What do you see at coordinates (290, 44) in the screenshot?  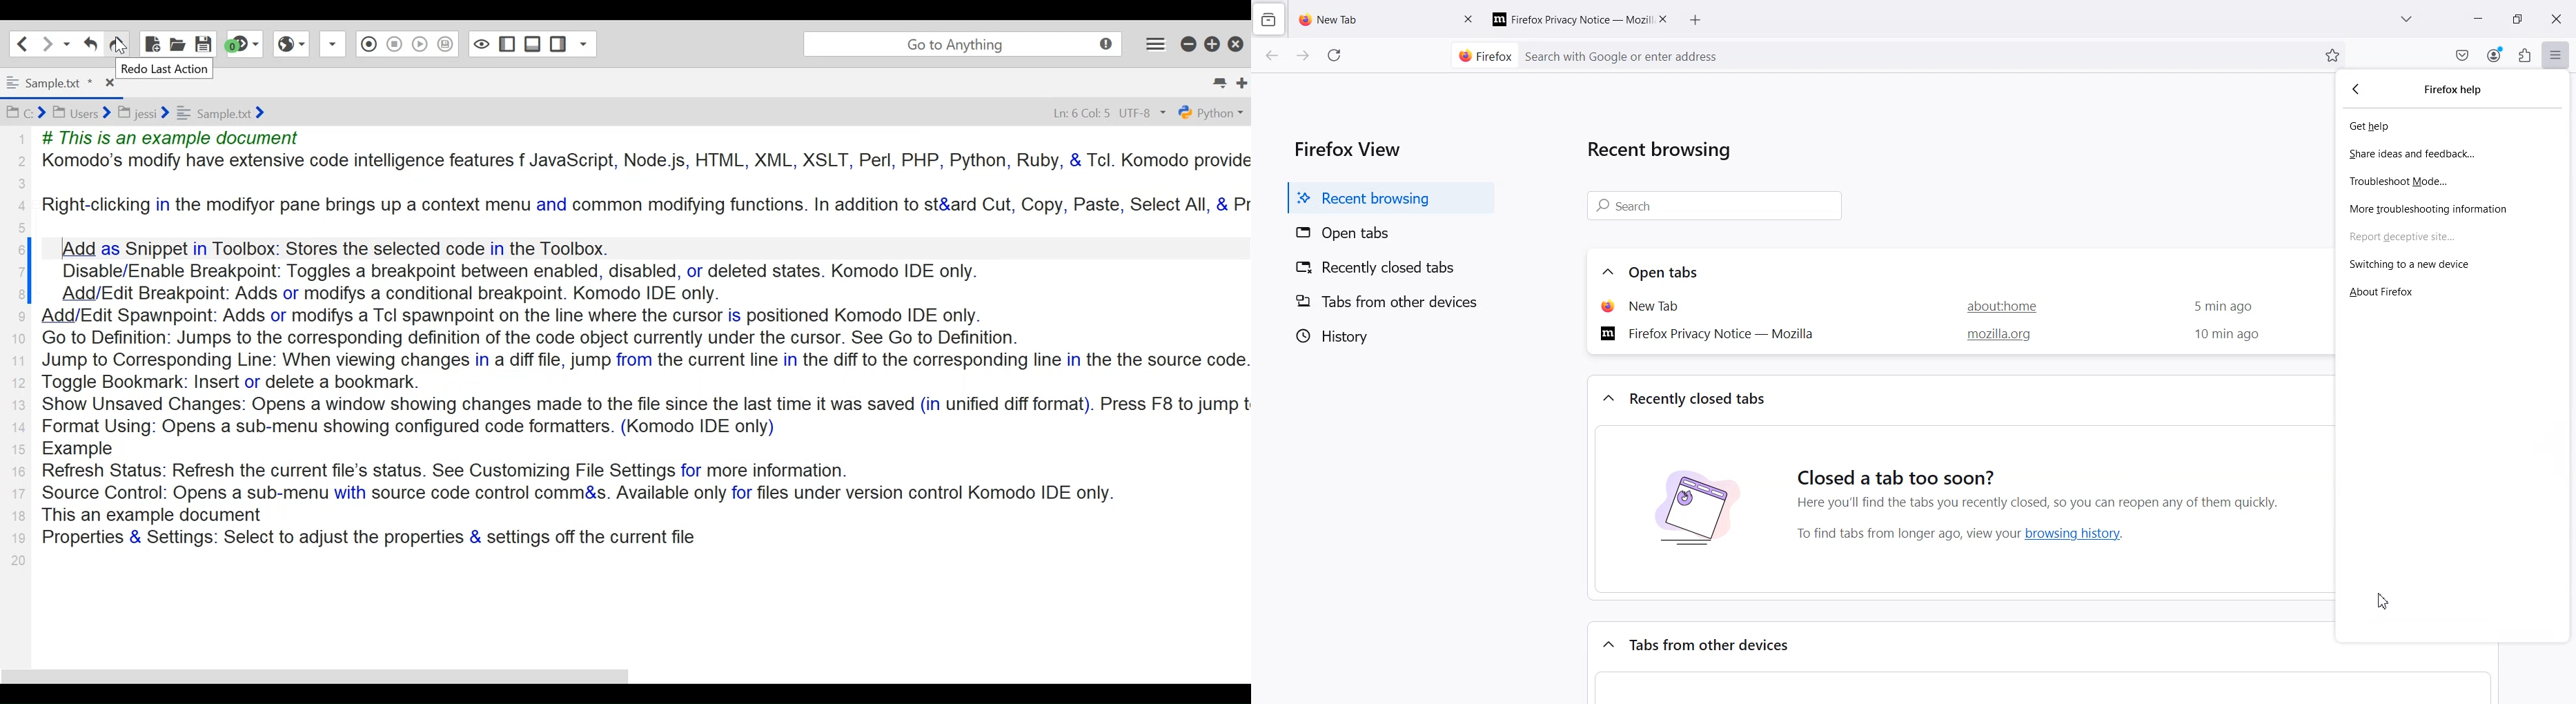 I see `View in Browser` at bounding box center [290, 44].